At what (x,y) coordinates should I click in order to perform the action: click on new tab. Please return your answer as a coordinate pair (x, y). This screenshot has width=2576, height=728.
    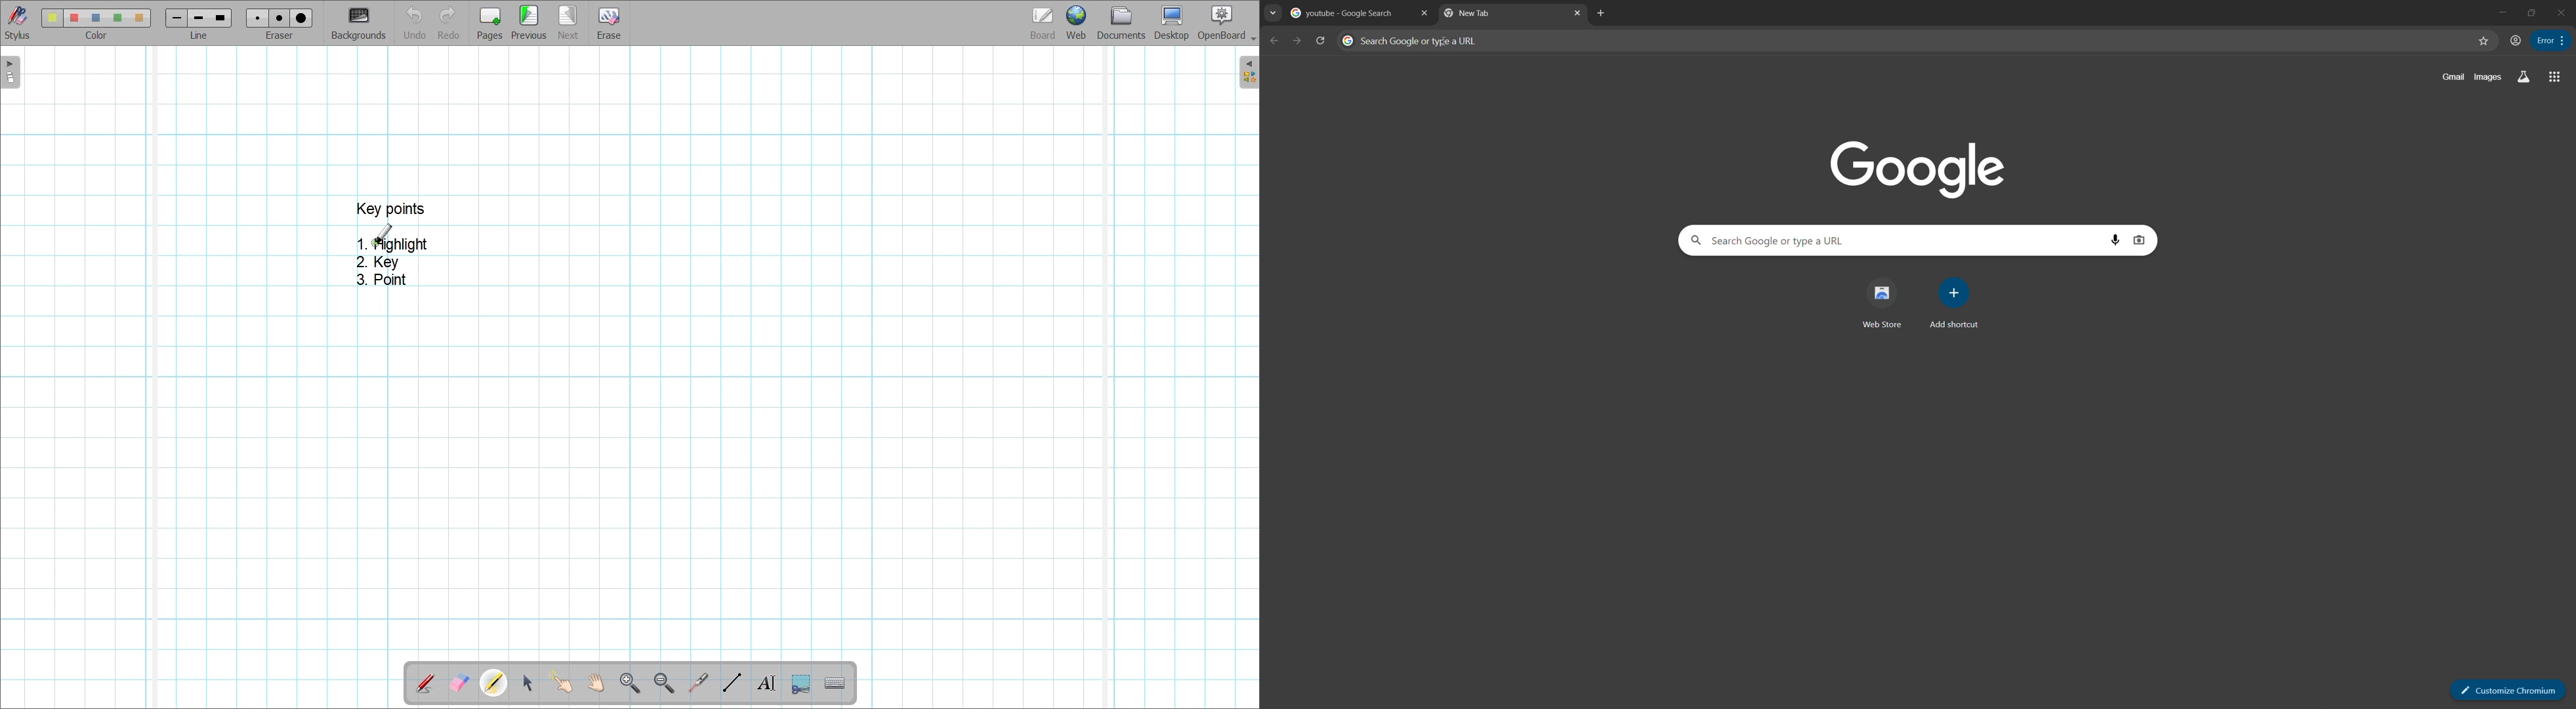
    Looking at the image, I should click on (1499, 15).